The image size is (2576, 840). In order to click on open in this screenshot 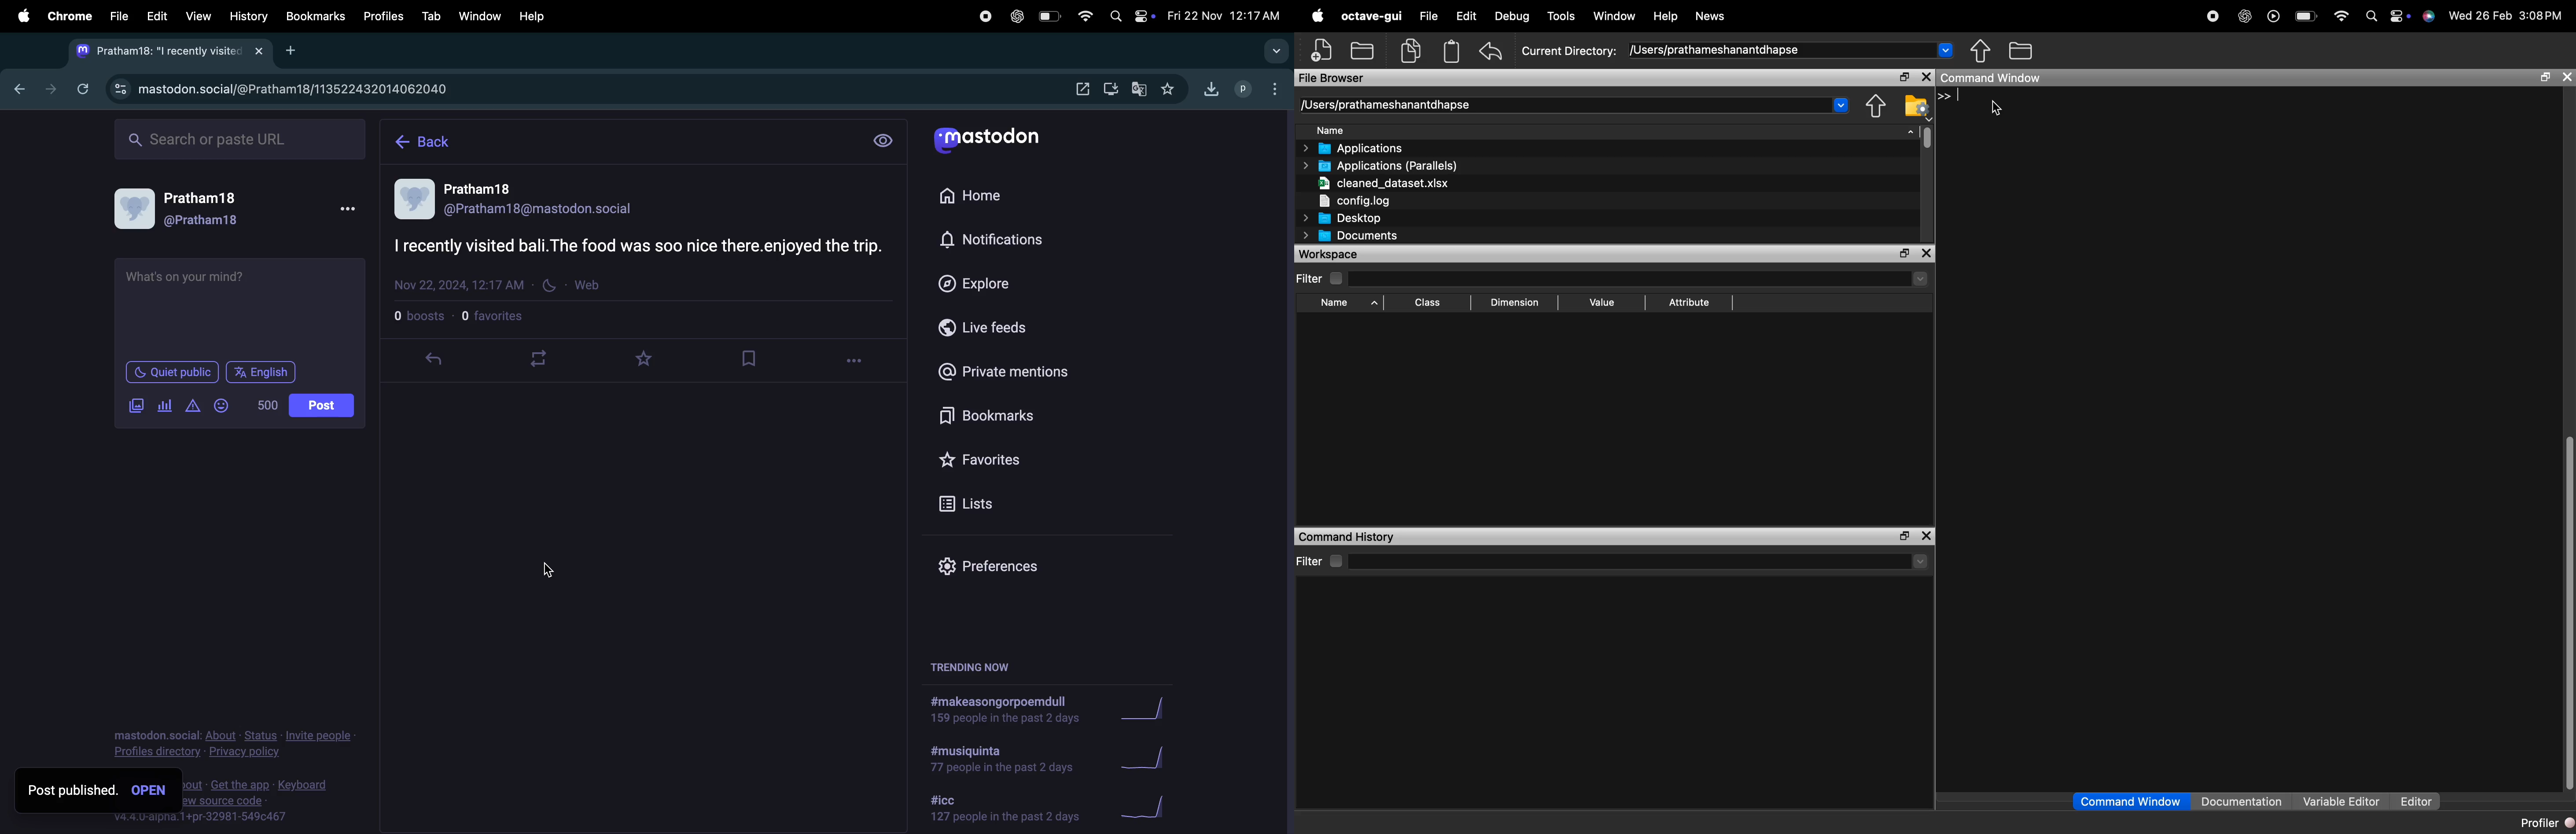, I will do `click(151, 790)`.